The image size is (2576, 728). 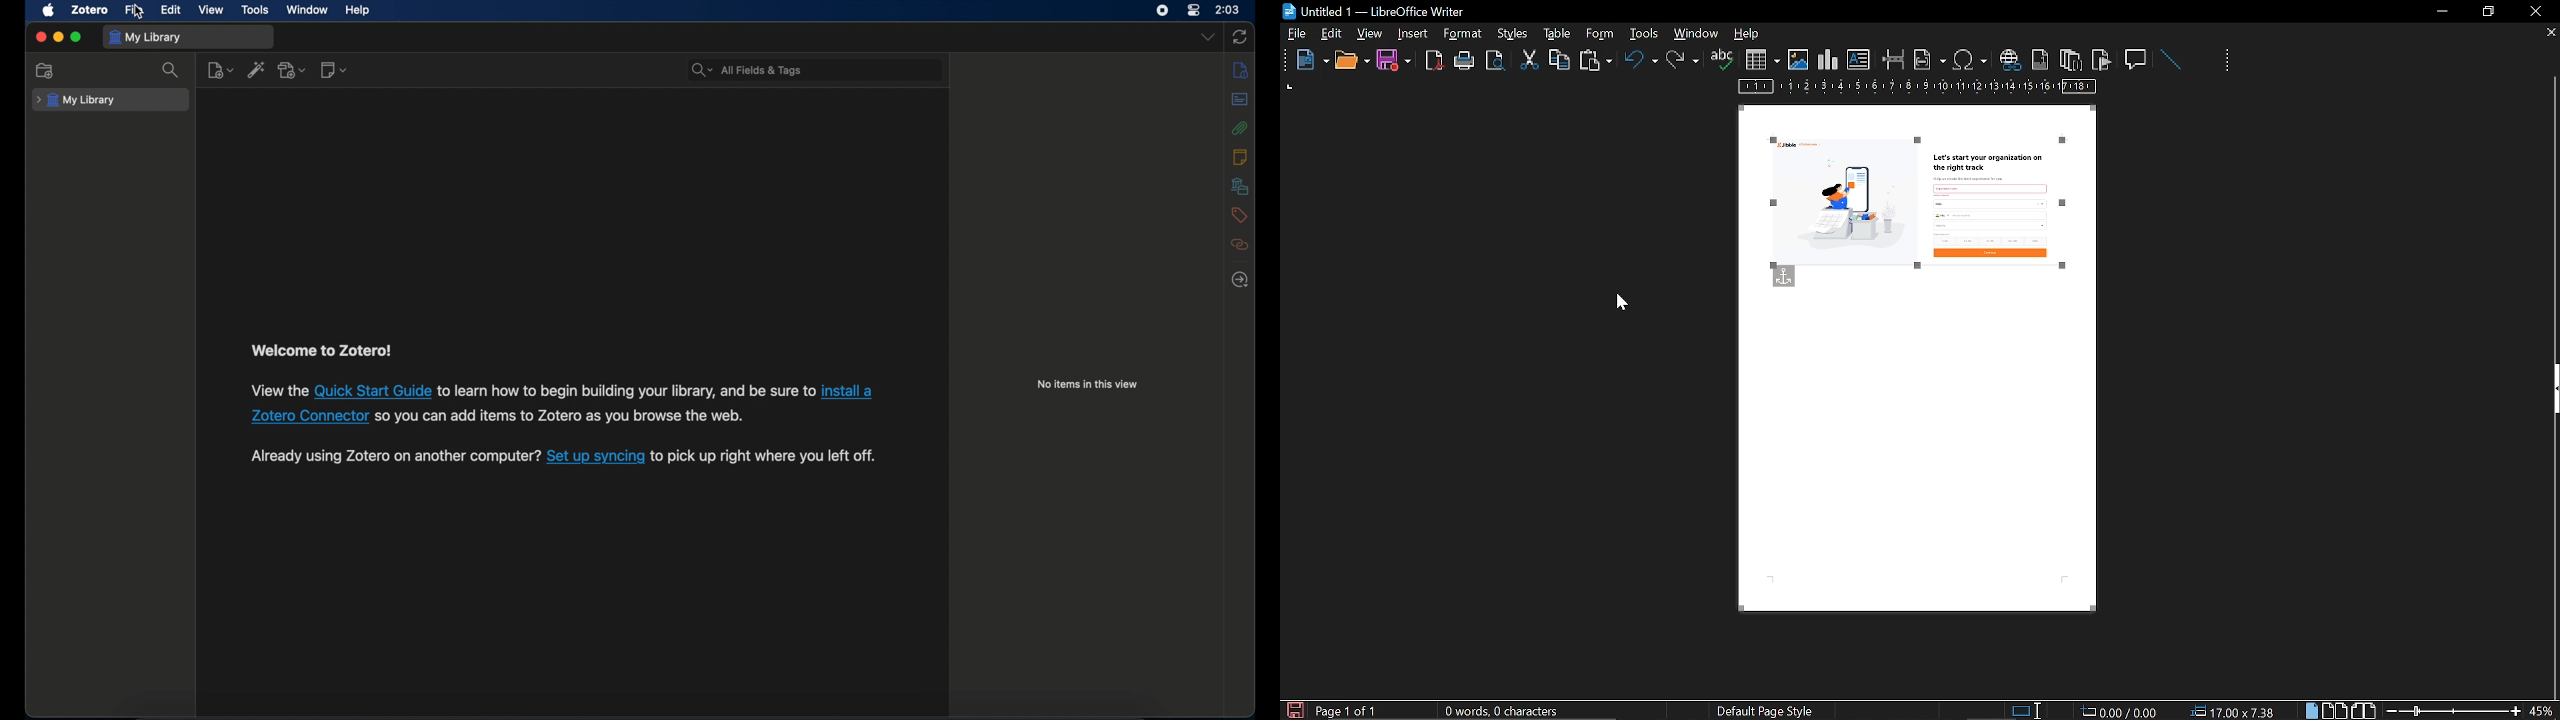 I want to click on text, so click(x=767, y=457).